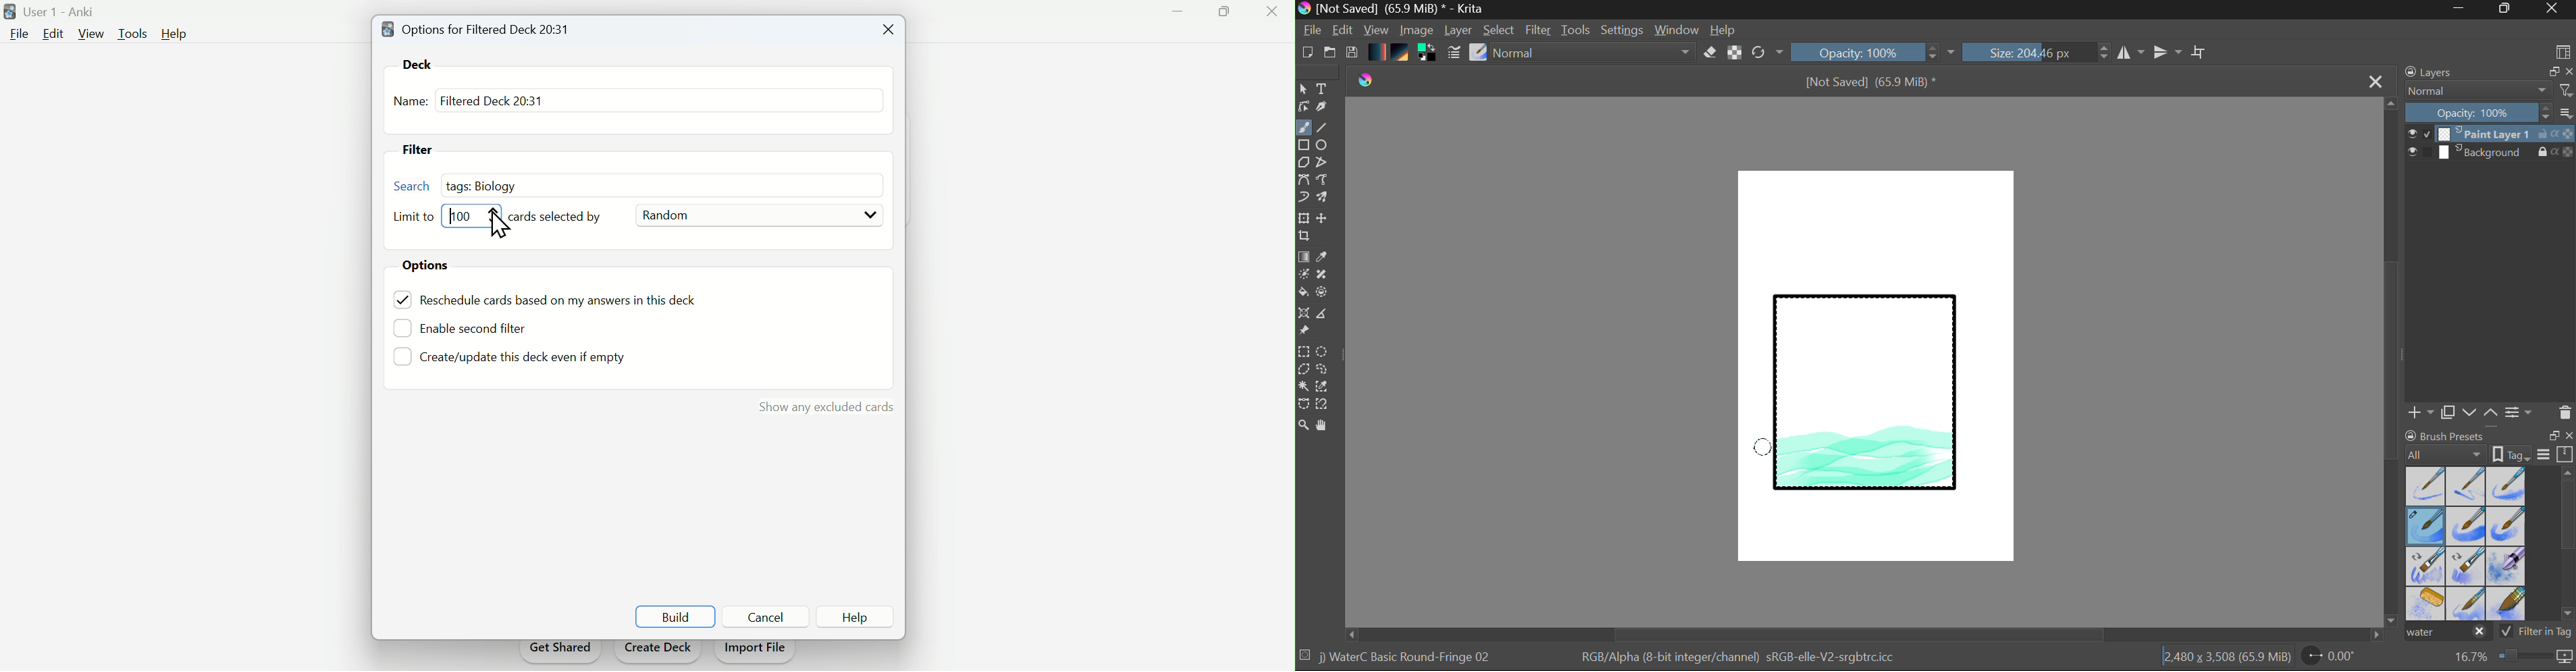 This screenshot has height=672, width=2576. I want to click on Multibrush Tool, so click(1323, 199).